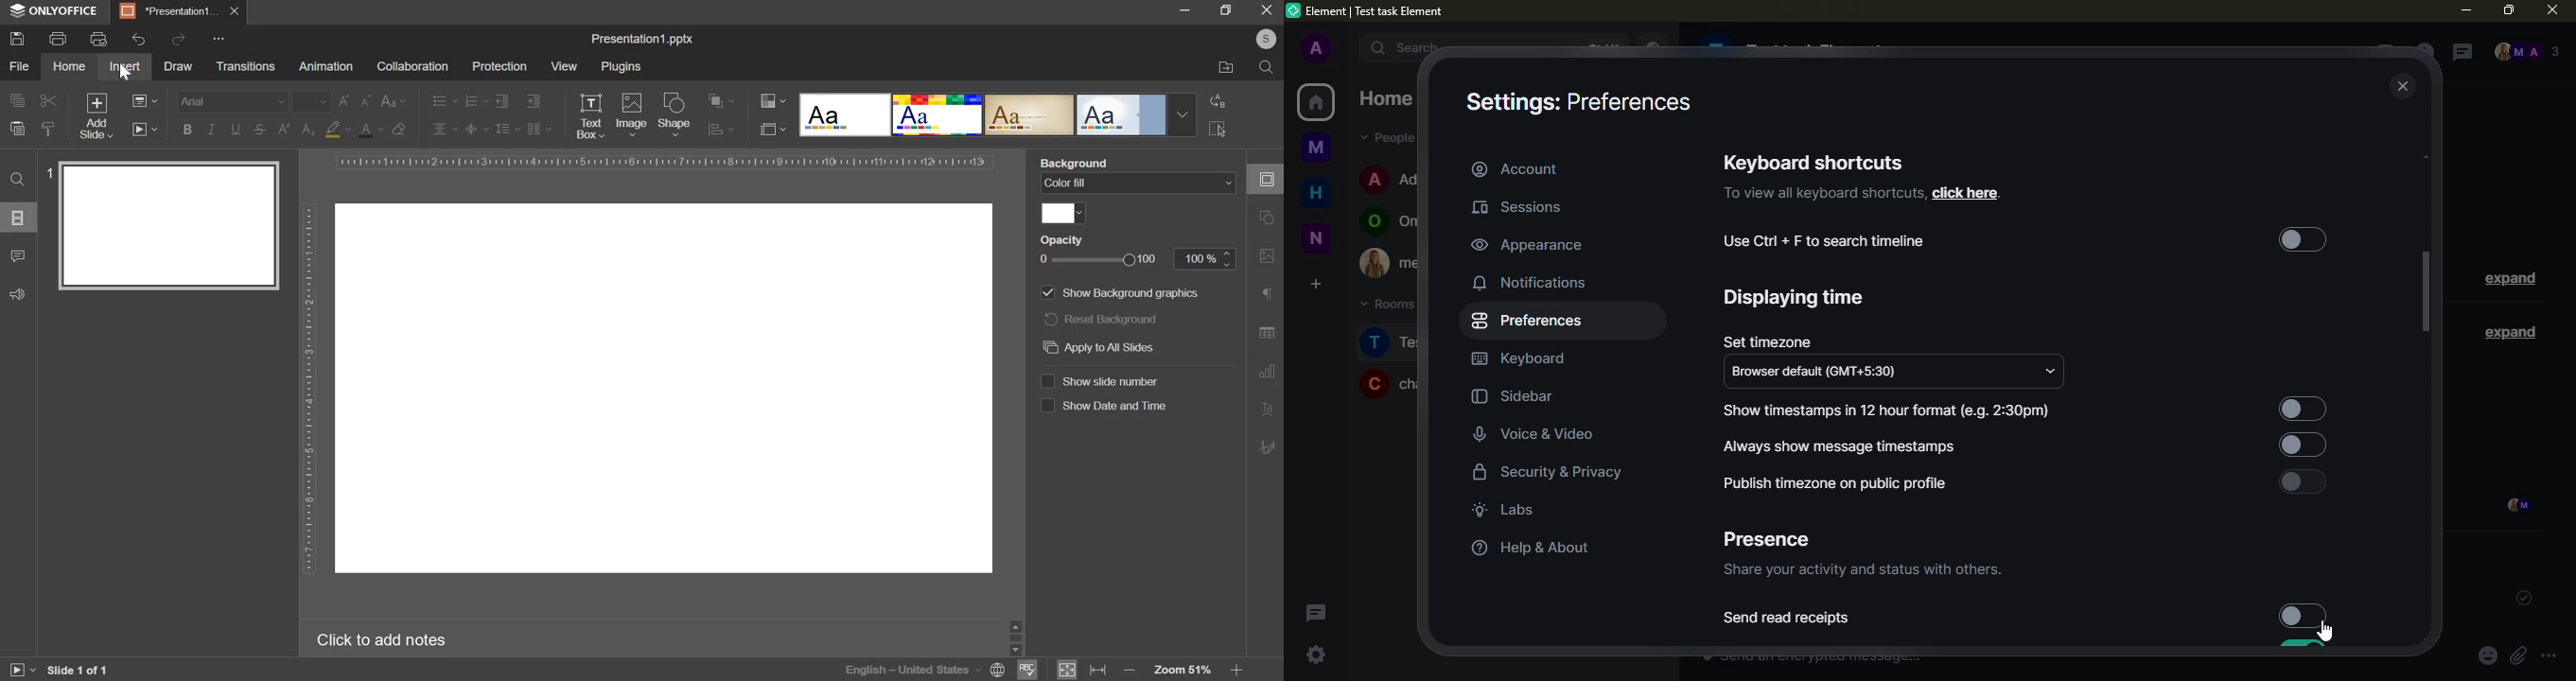 The height and width of the screenshot is (700, 2576). I want to click on text art settings, so click(1266, 410).